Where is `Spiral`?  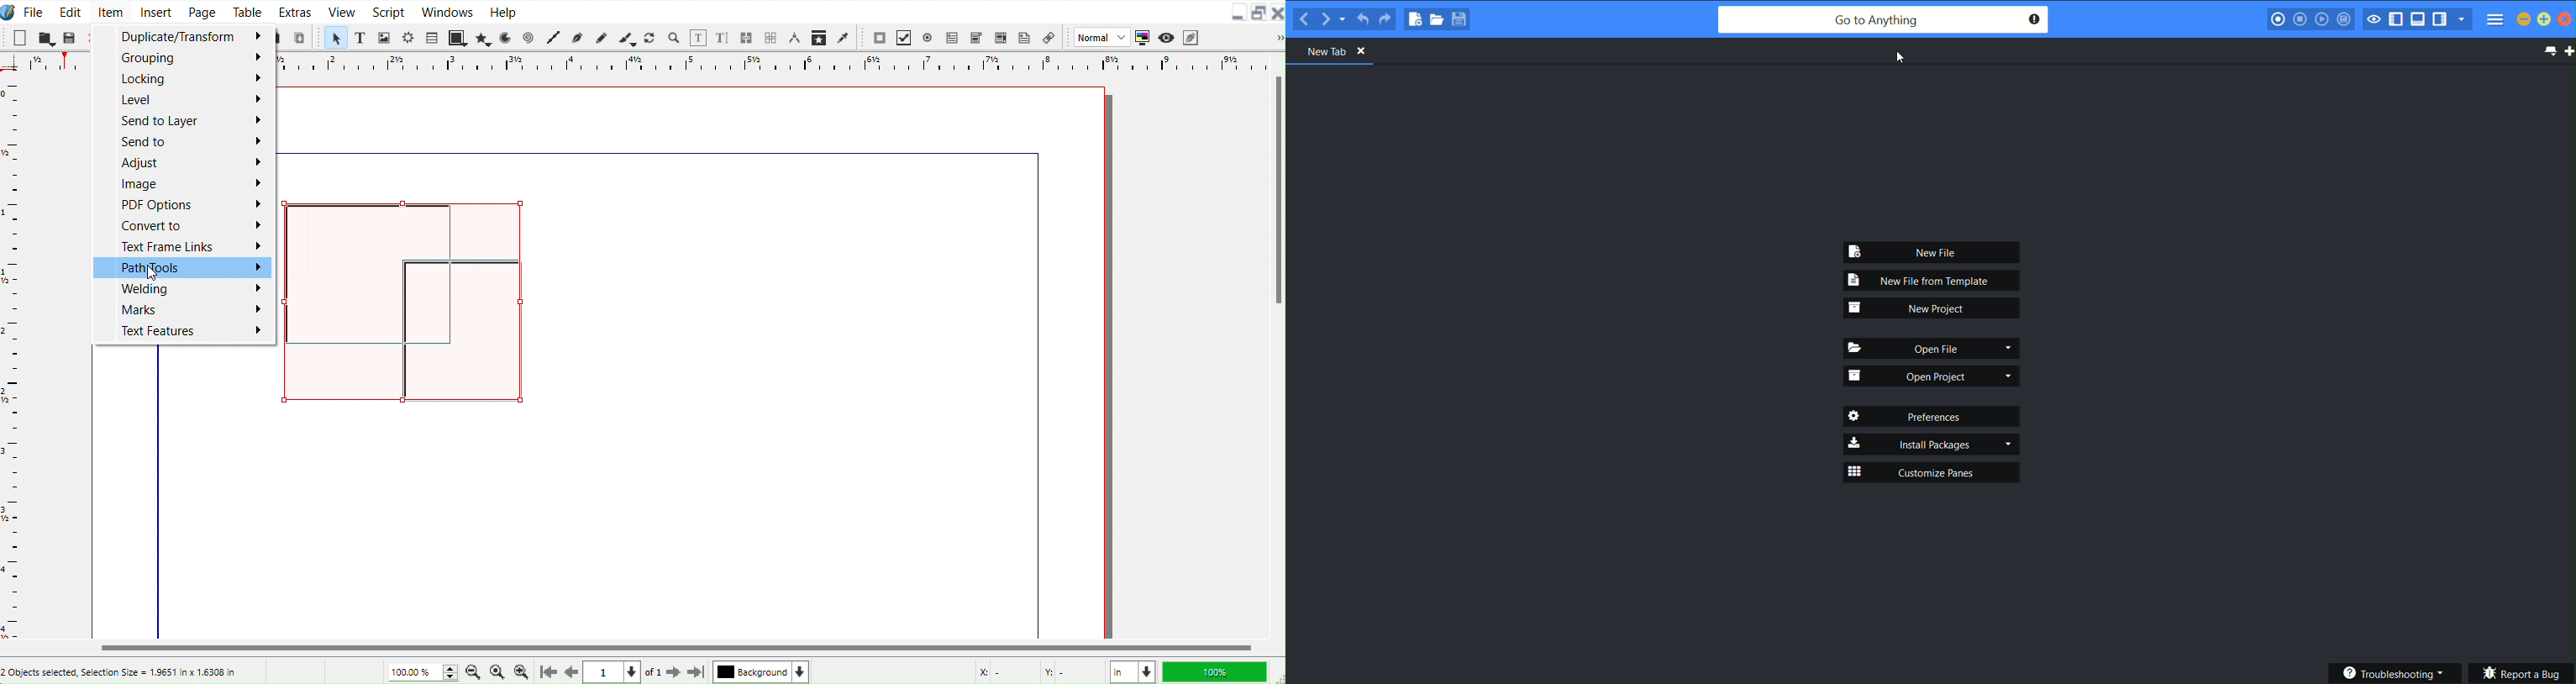
Spiral is located at coordinates (529, 37).